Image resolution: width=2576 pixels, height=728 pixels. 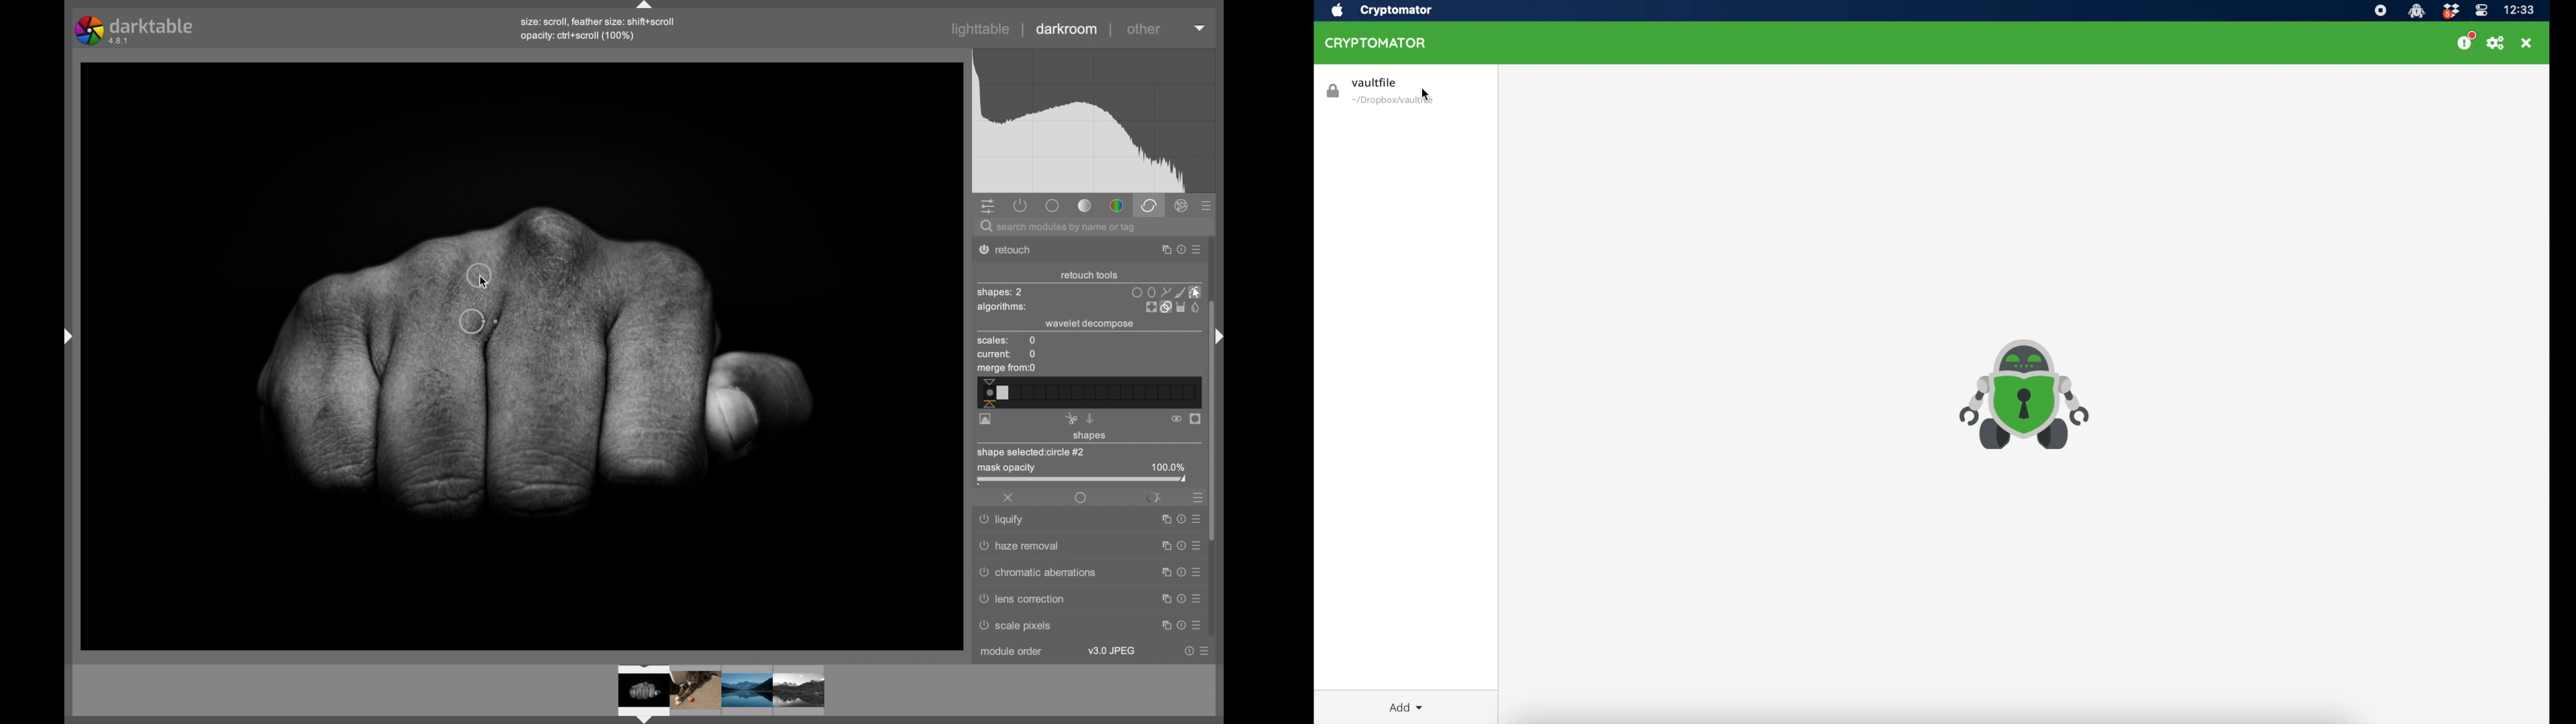 I want to click on help, so click(x=1189, y=651).